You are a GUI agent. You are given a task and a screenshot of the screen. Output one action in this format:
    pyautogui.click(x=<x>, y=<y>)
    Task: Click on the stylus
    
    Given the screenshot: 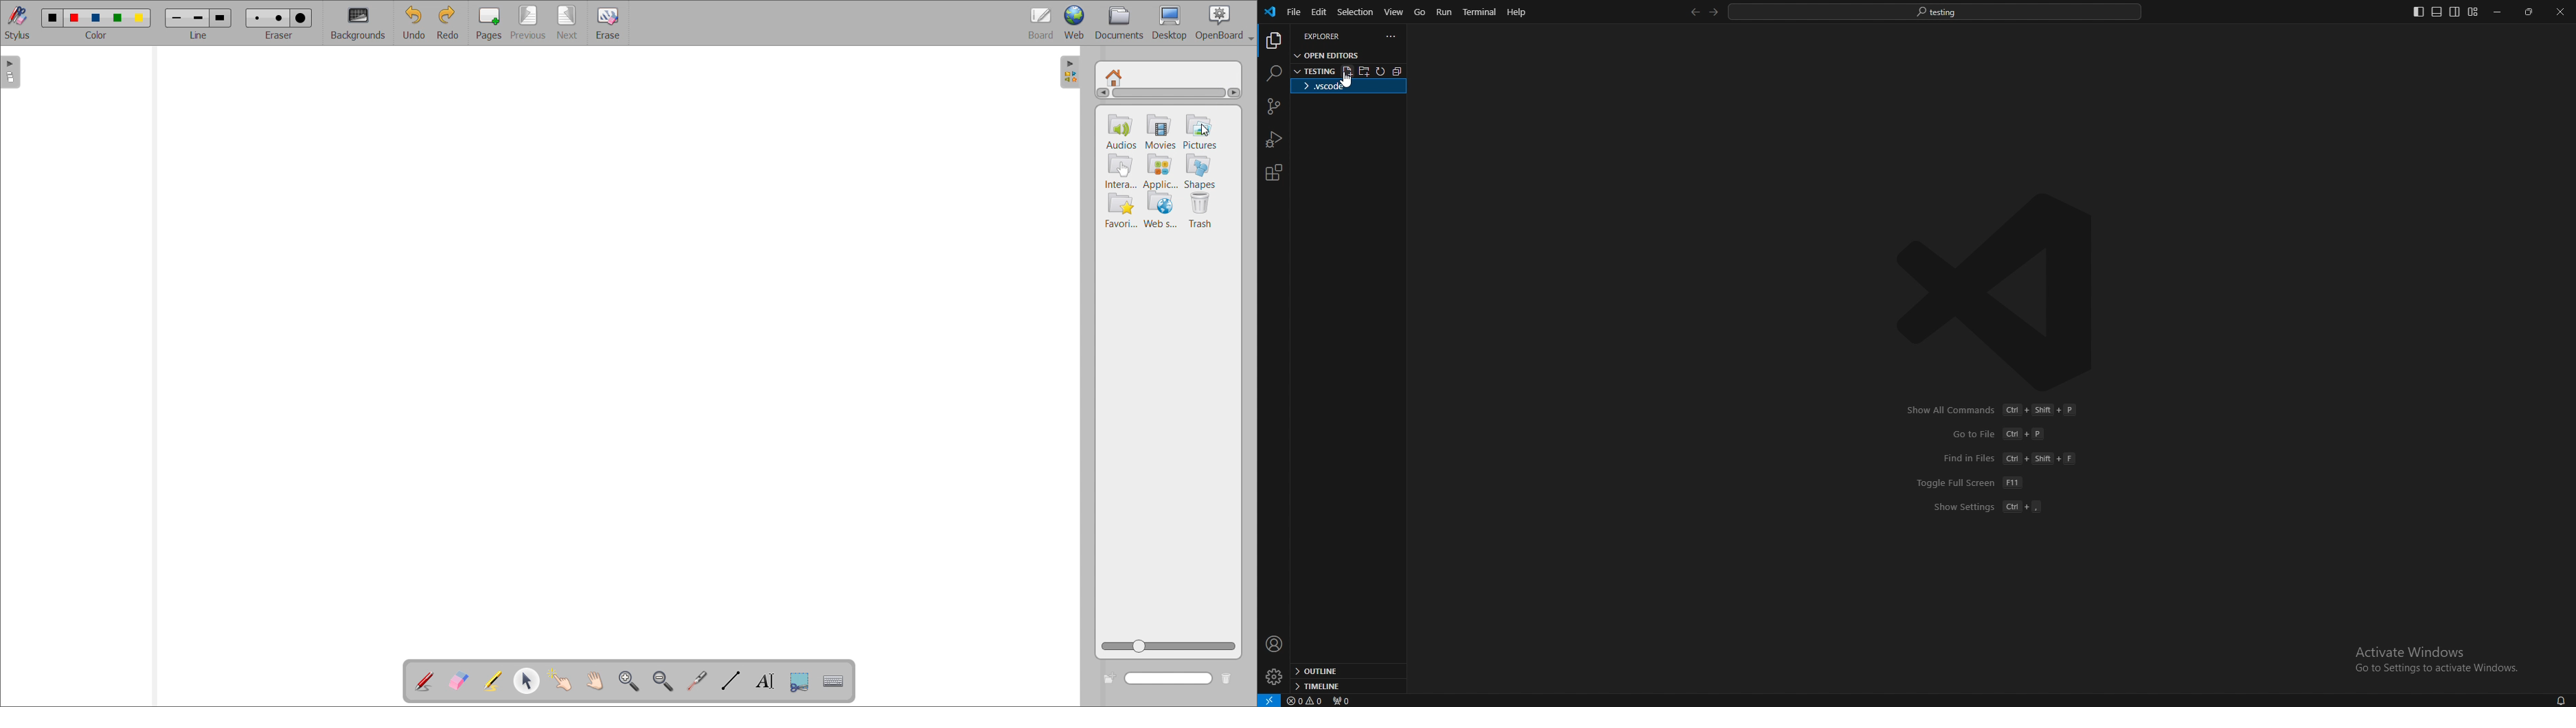 What is the action you would take?
    pyautogui.click(x=18, y=22)
    